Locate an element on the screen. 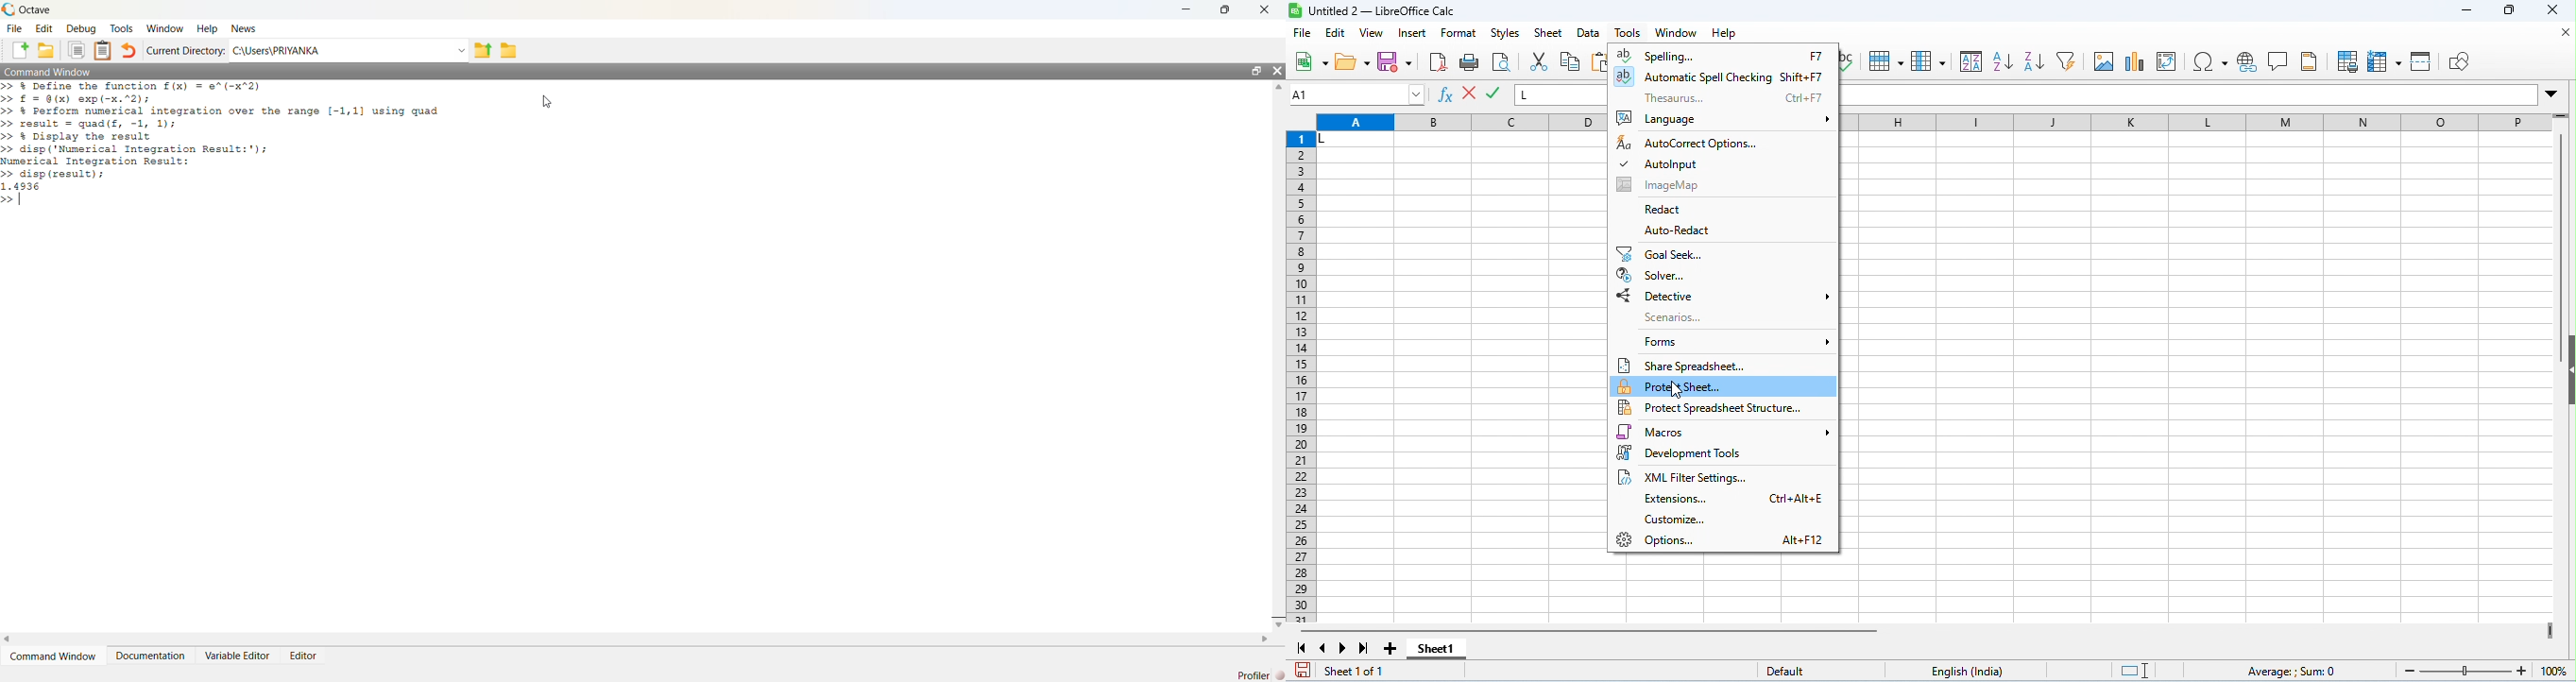 This screenshot has width=2576, height=700. hide is located at coordinates (2567, 368).